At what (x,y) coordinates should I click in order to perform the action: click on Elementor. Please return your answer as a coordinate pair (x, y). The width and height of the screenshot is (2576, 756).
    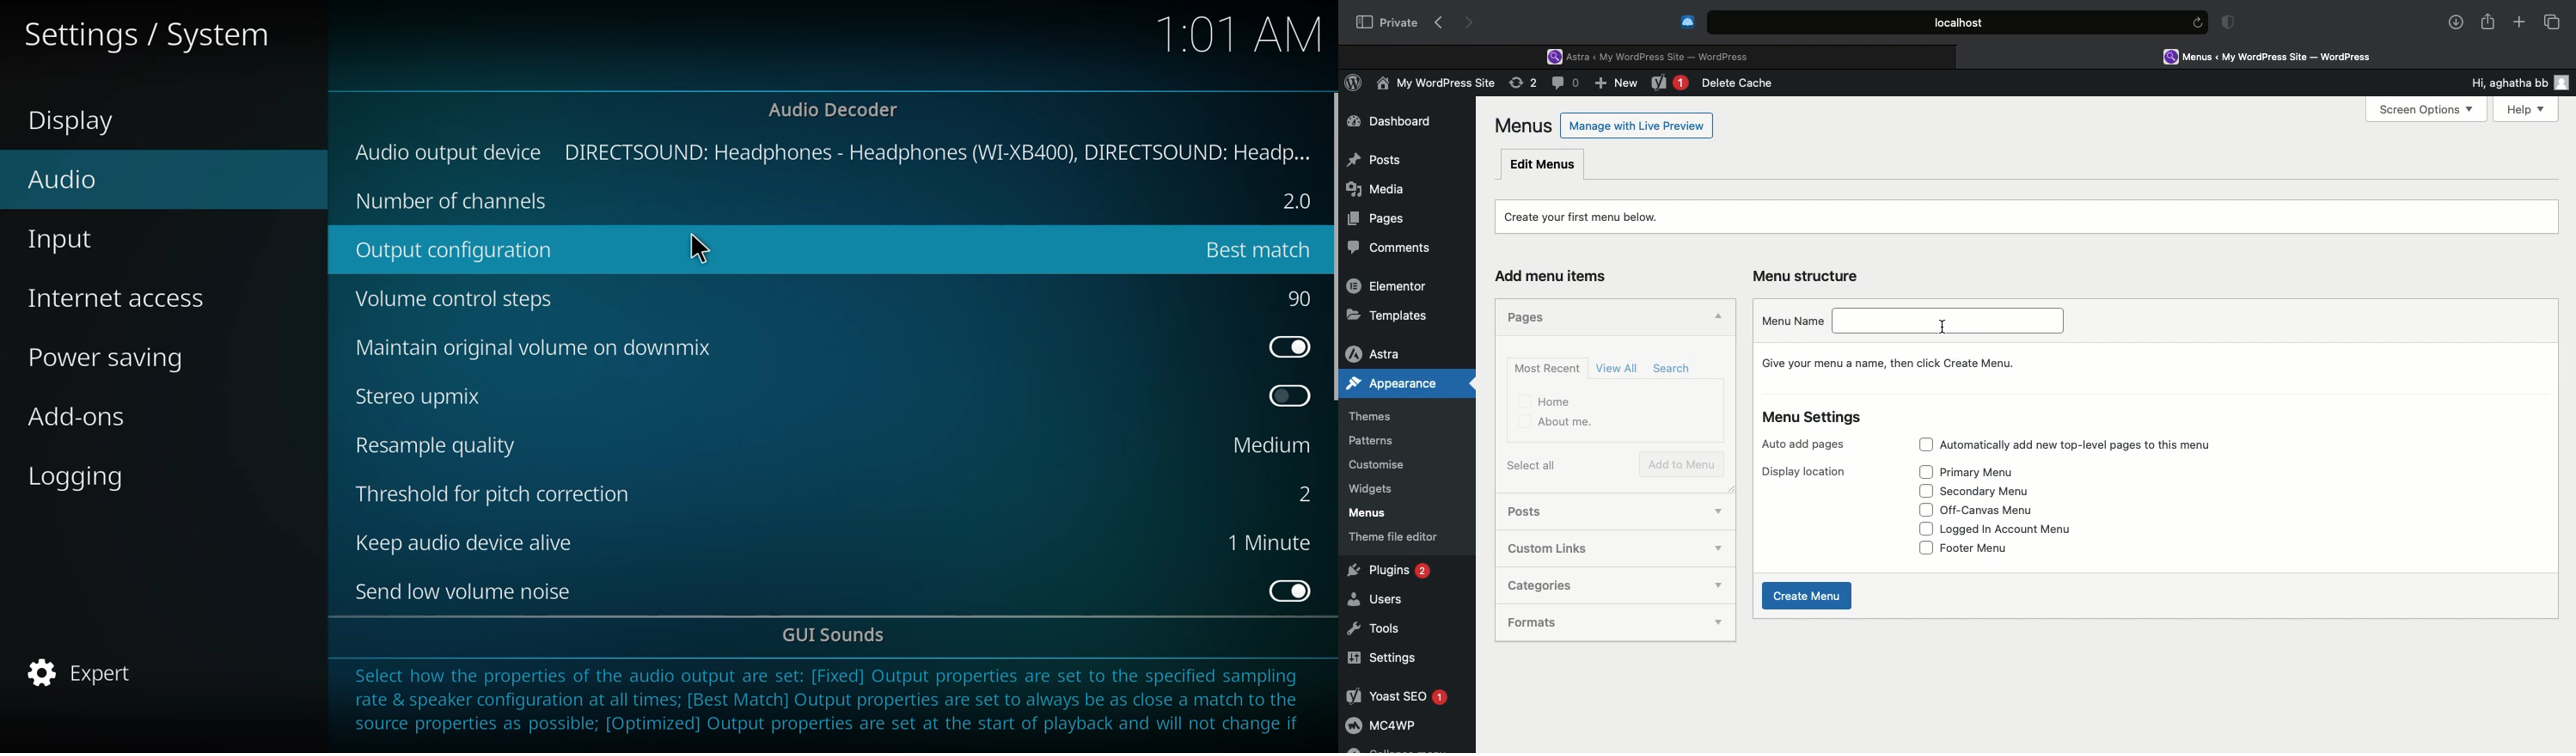
    Looking at the image, I should click on (1390, 285).